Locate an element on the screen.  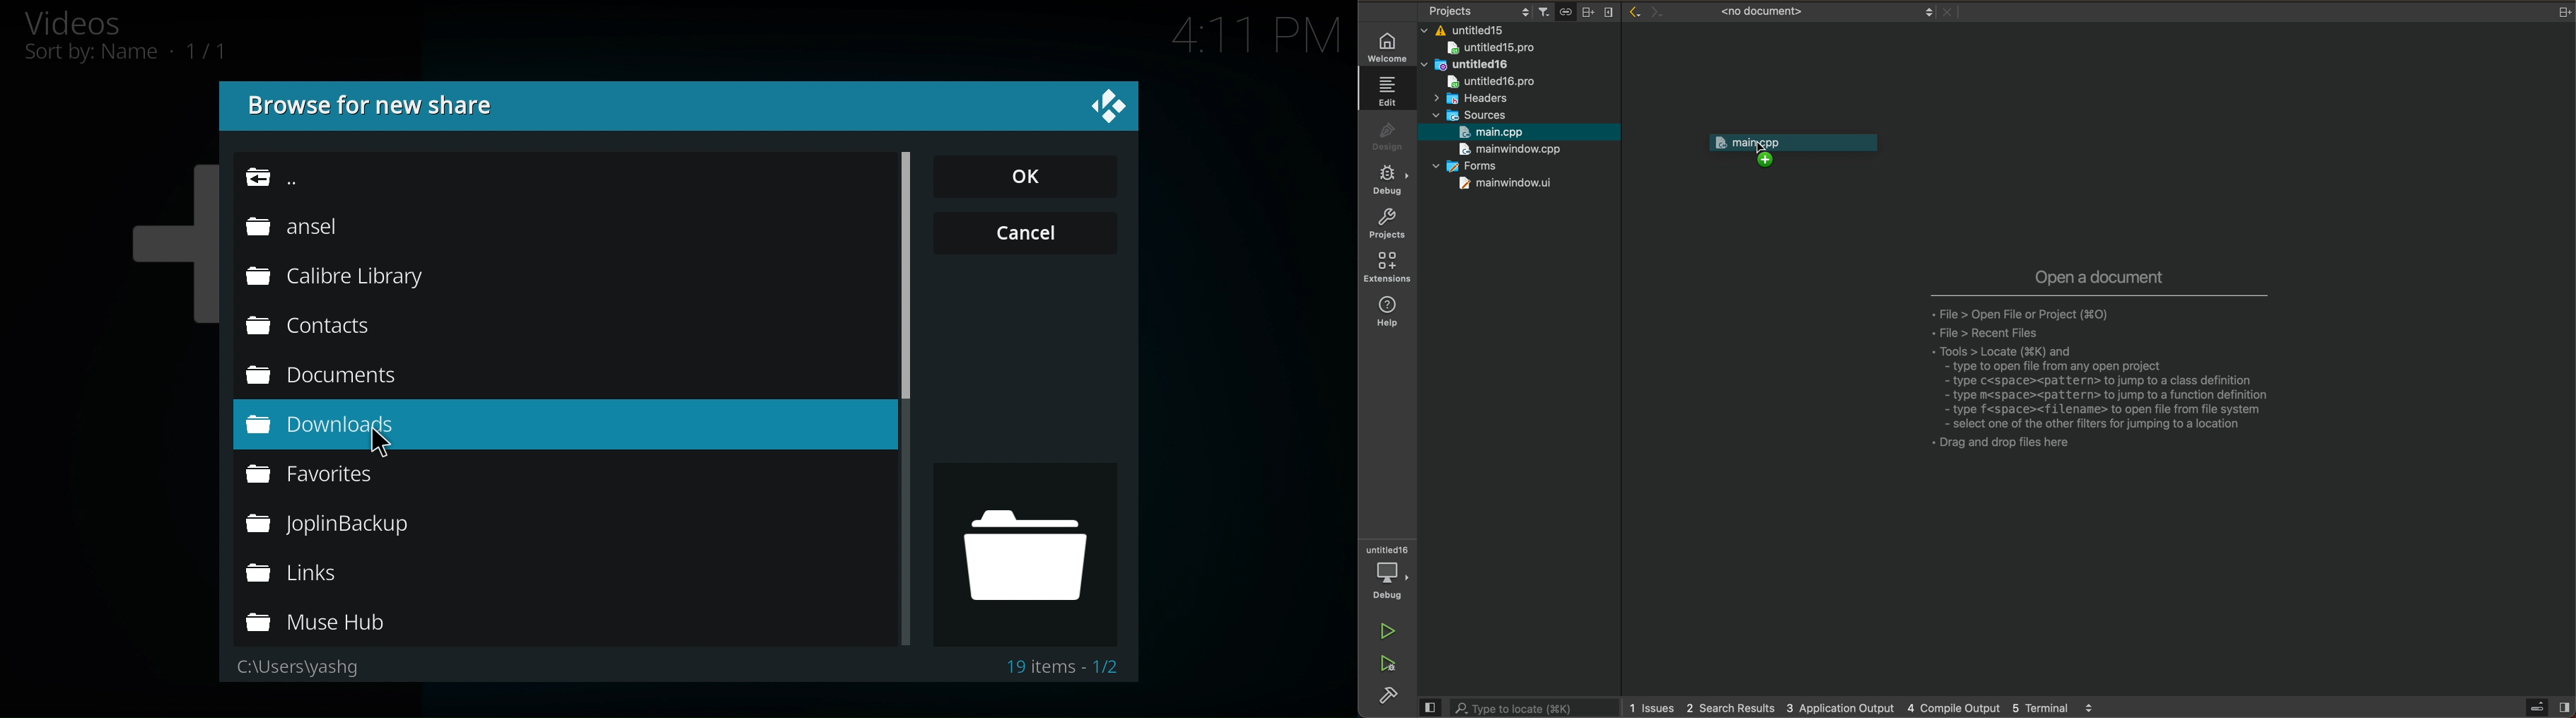
Pointer Cursor is located at coordinates (387, 446).